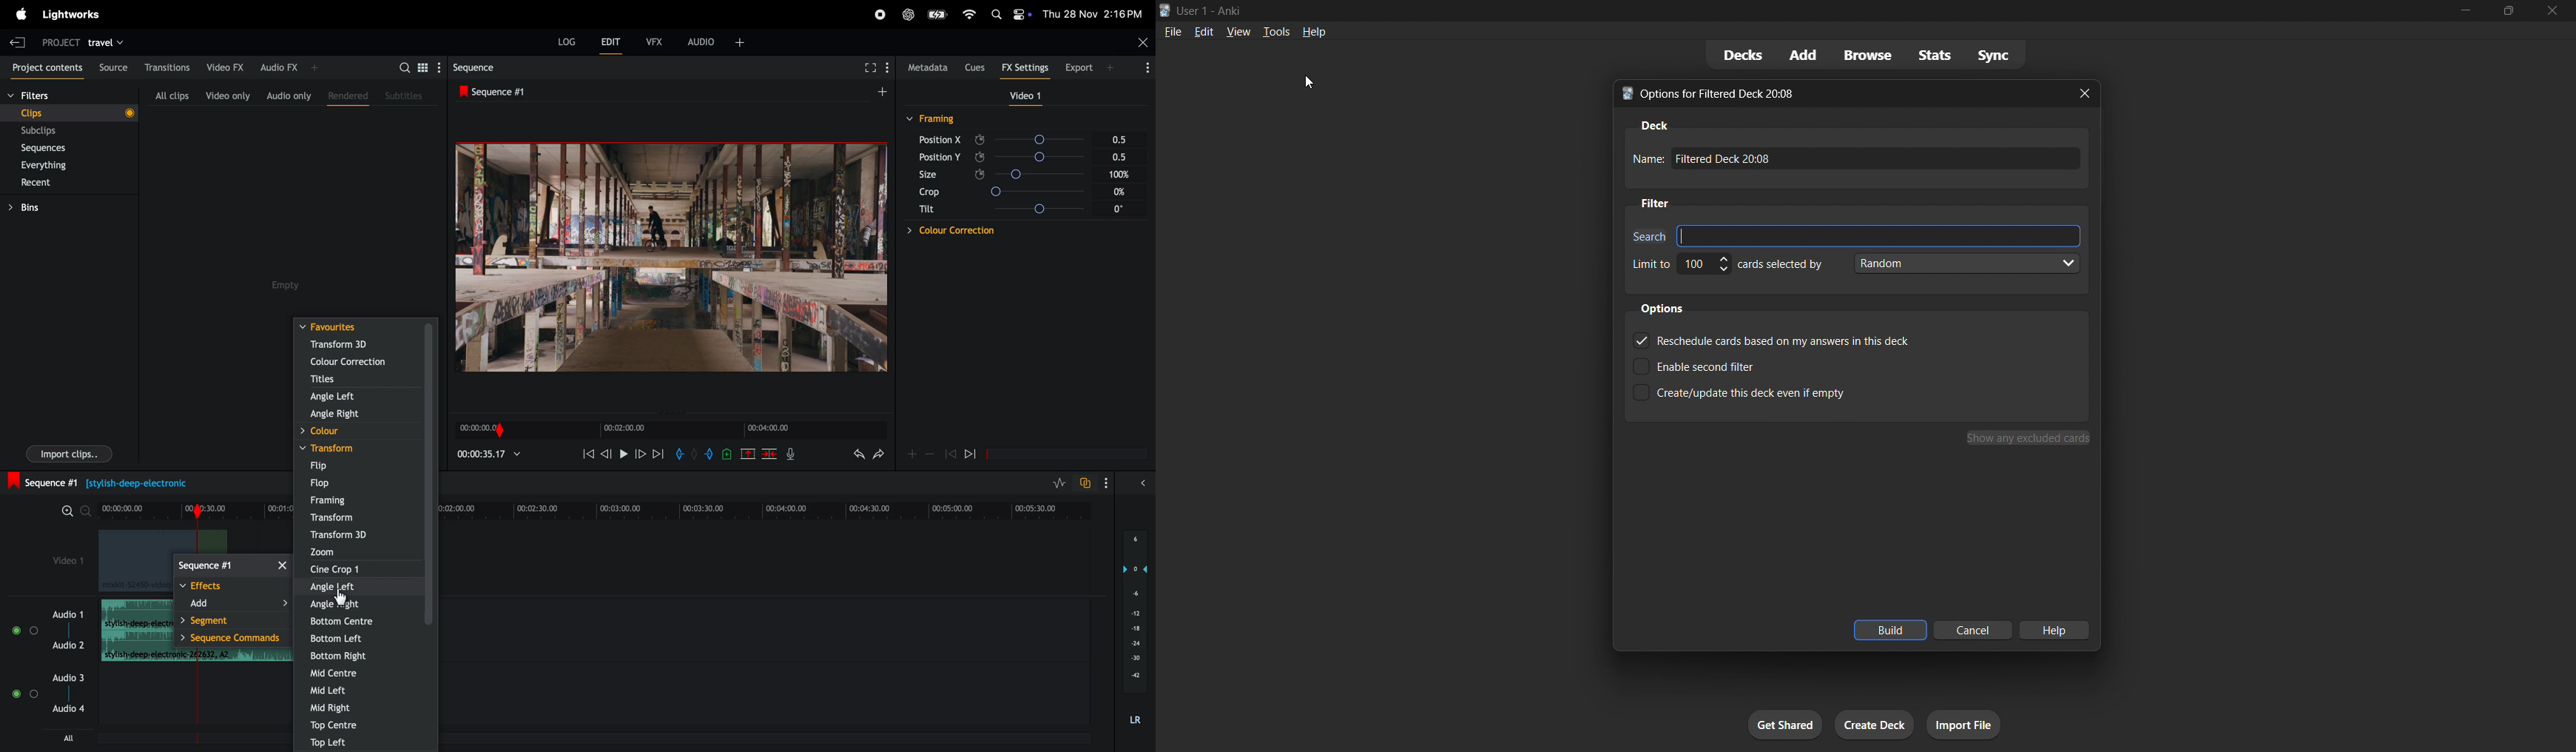 Image resolution: width=2576 pixels, height=756 pixels. I want to click on back one frame, so click(607, 453).